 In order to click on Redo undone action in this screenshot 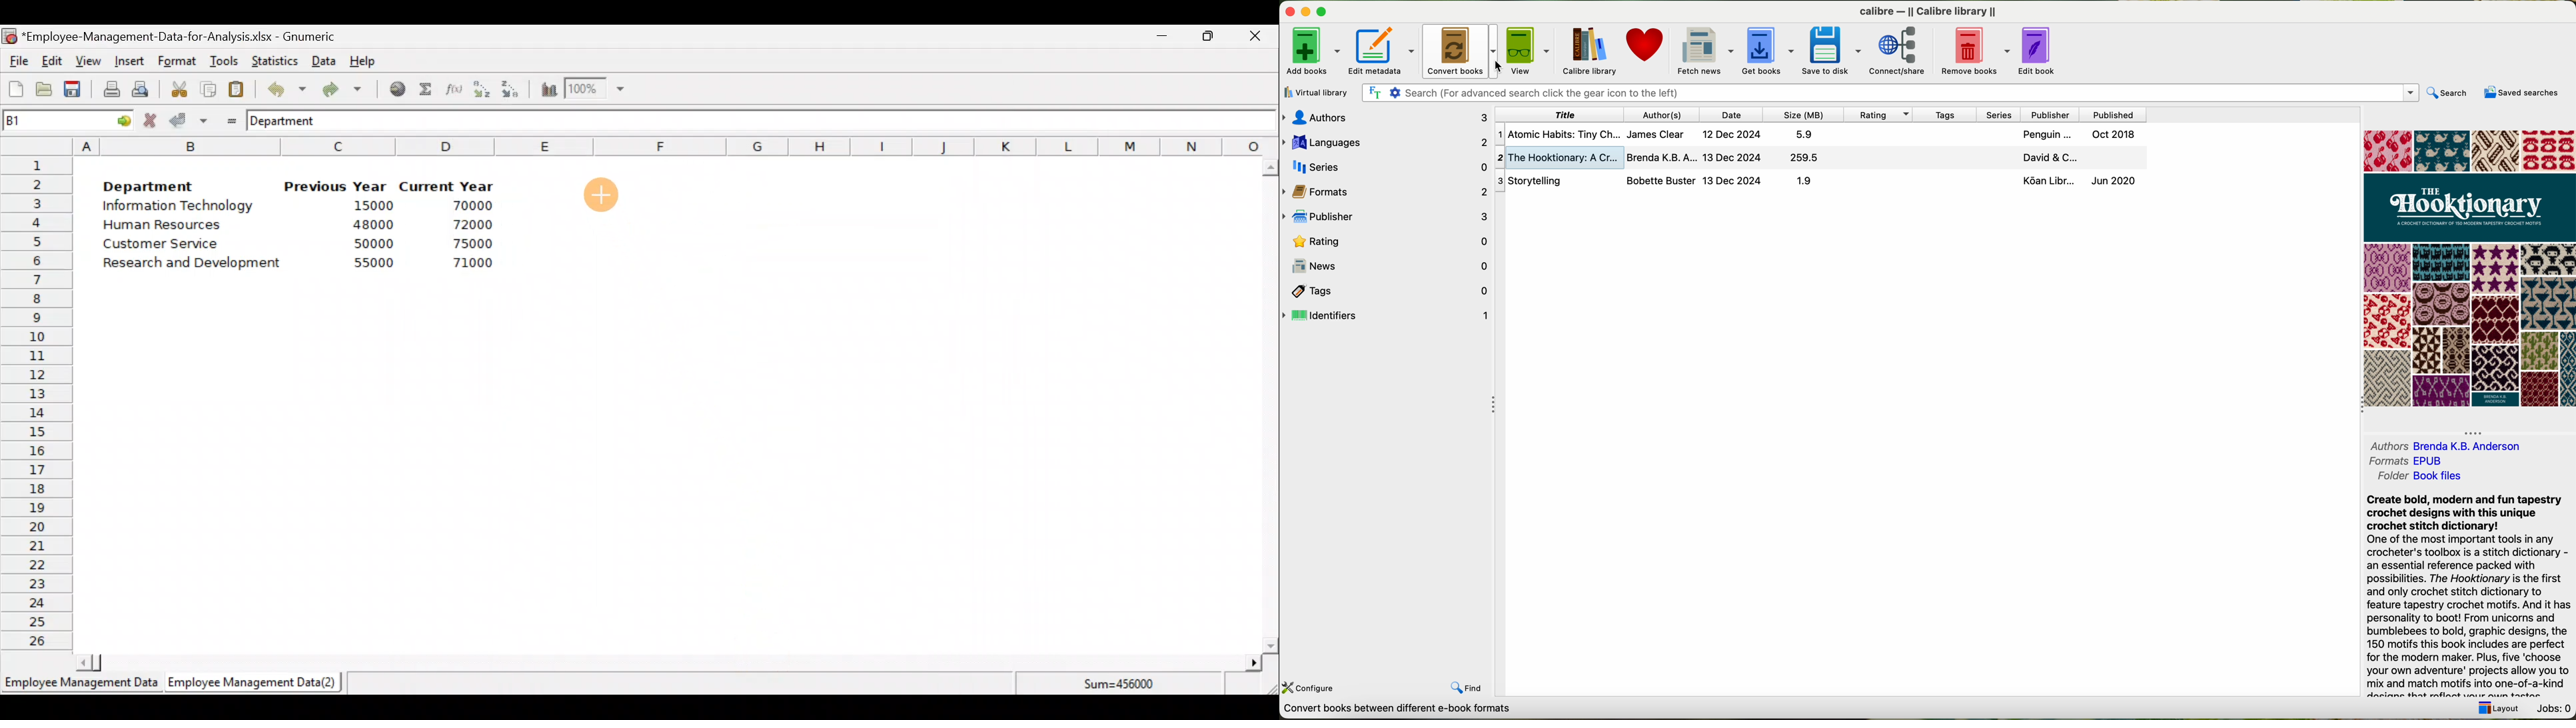, I will do `click(339, 89)`.